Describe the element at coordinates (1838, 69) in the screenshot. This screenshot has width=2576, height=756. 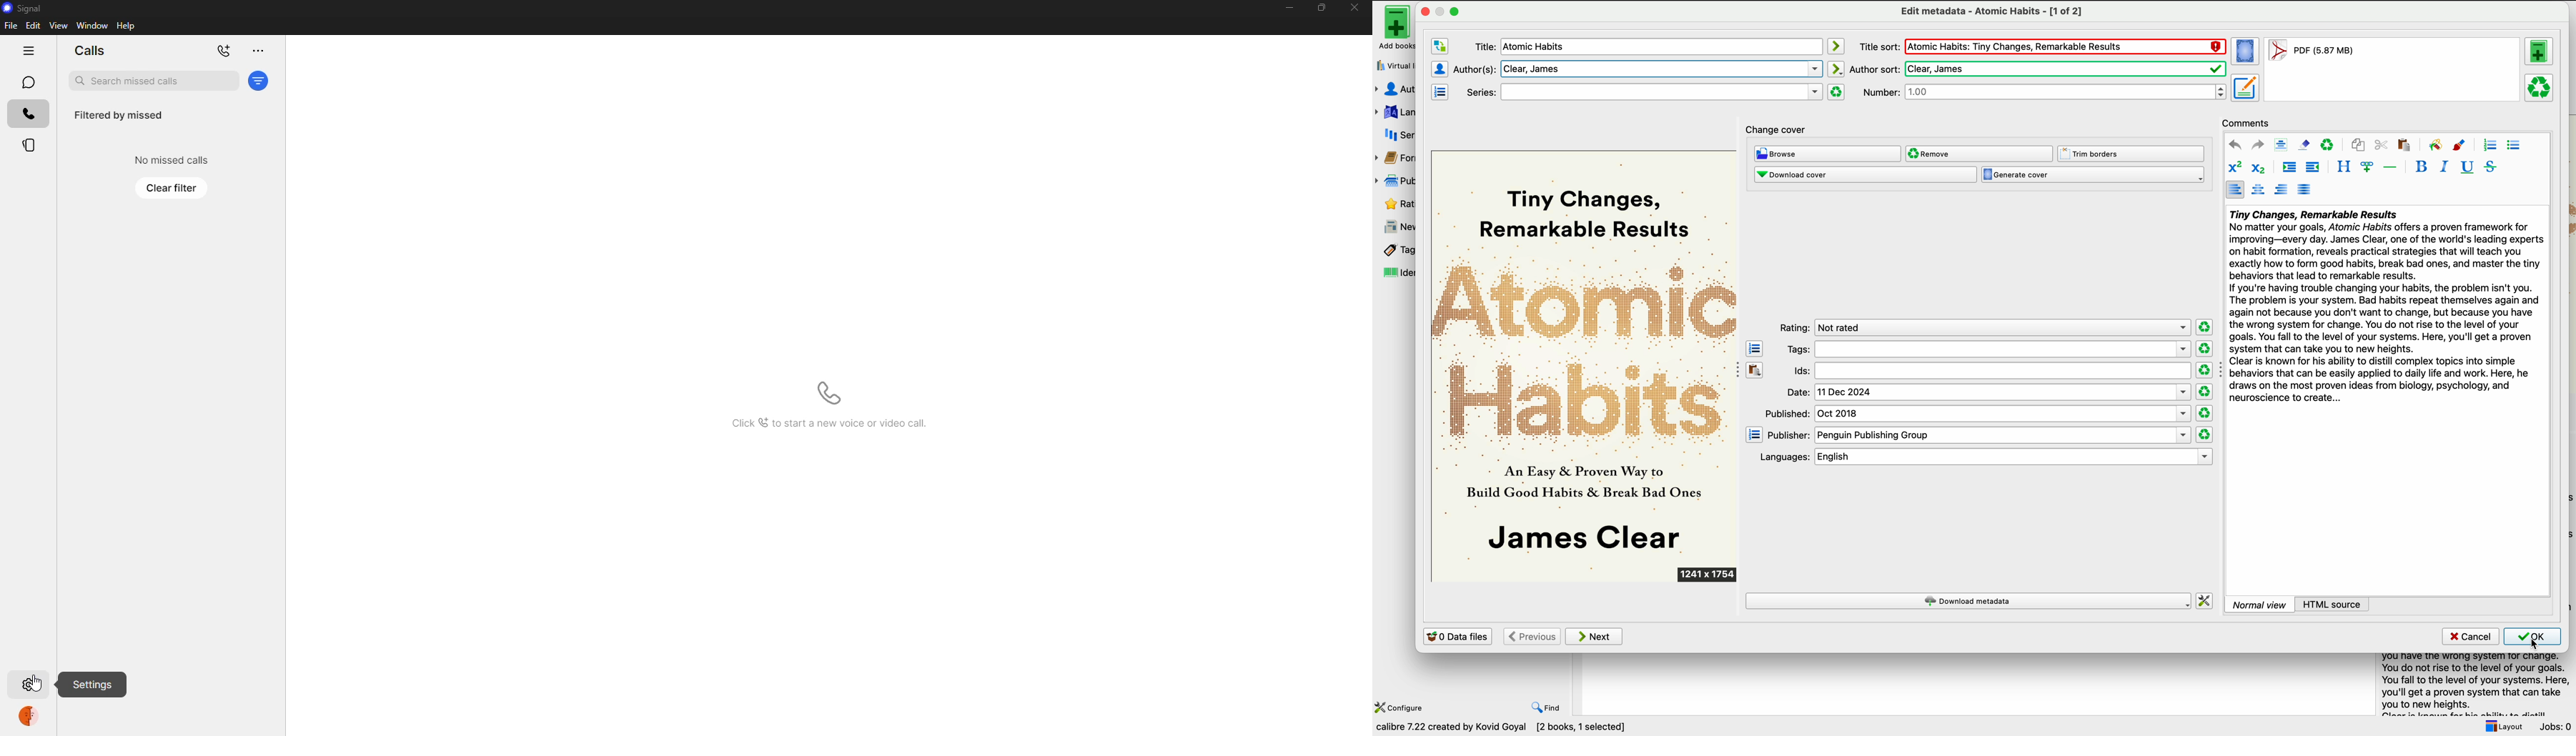
I see `automatically mode icon` at that location.